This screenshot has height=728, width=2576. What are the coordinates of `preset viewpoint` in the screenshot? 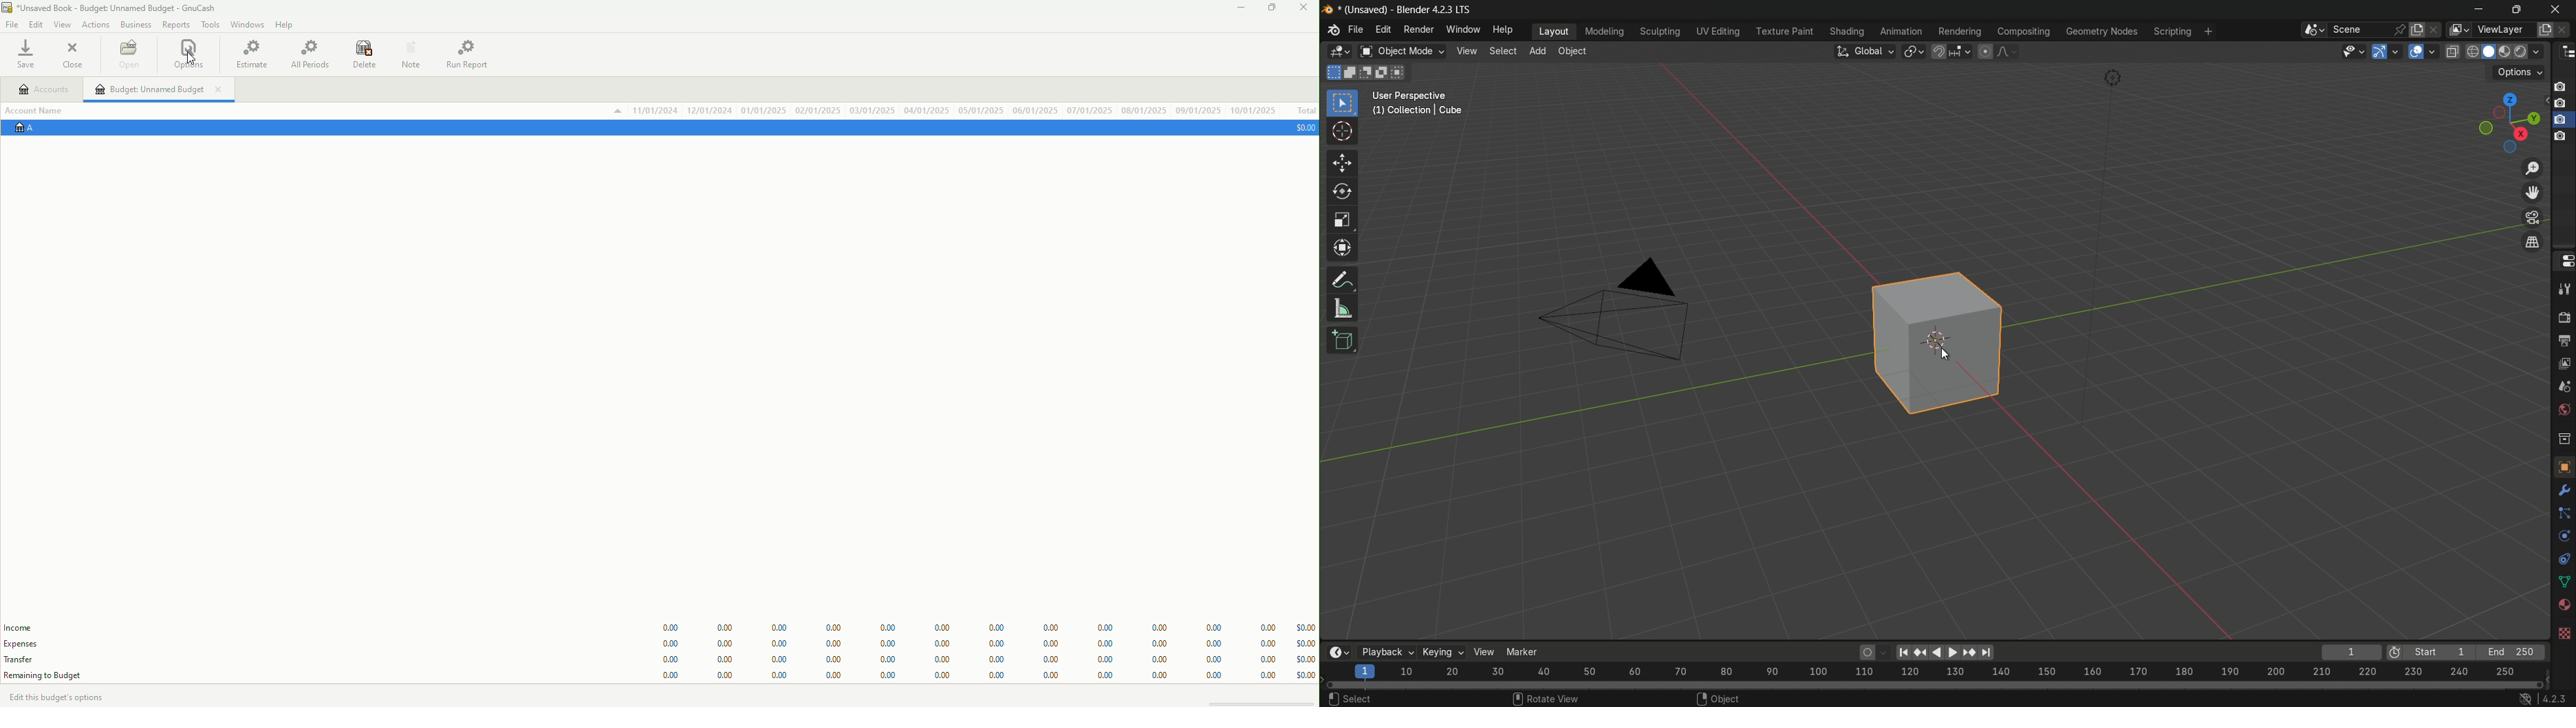 It's located at (2510, 122).